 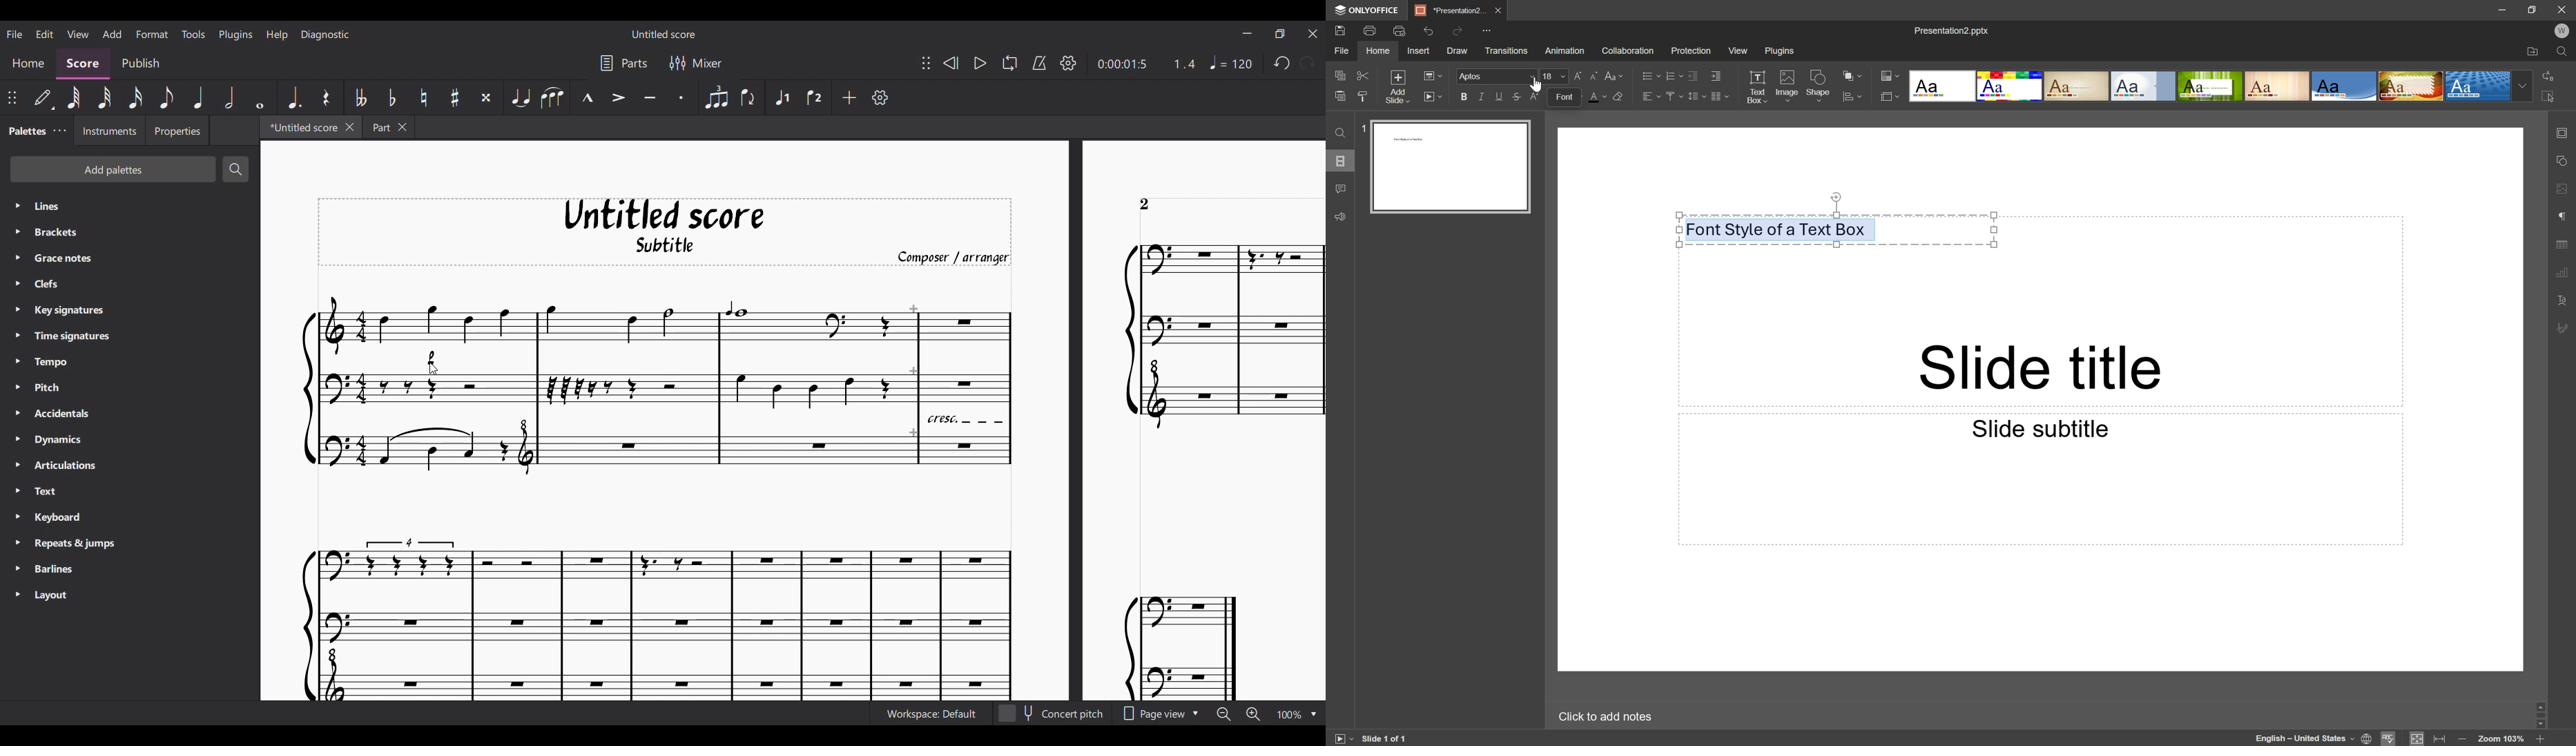 What do you see at coordinates (931, 714) in the screenshot?
I see `Current workspace setting` at bounding box center [931, 714].